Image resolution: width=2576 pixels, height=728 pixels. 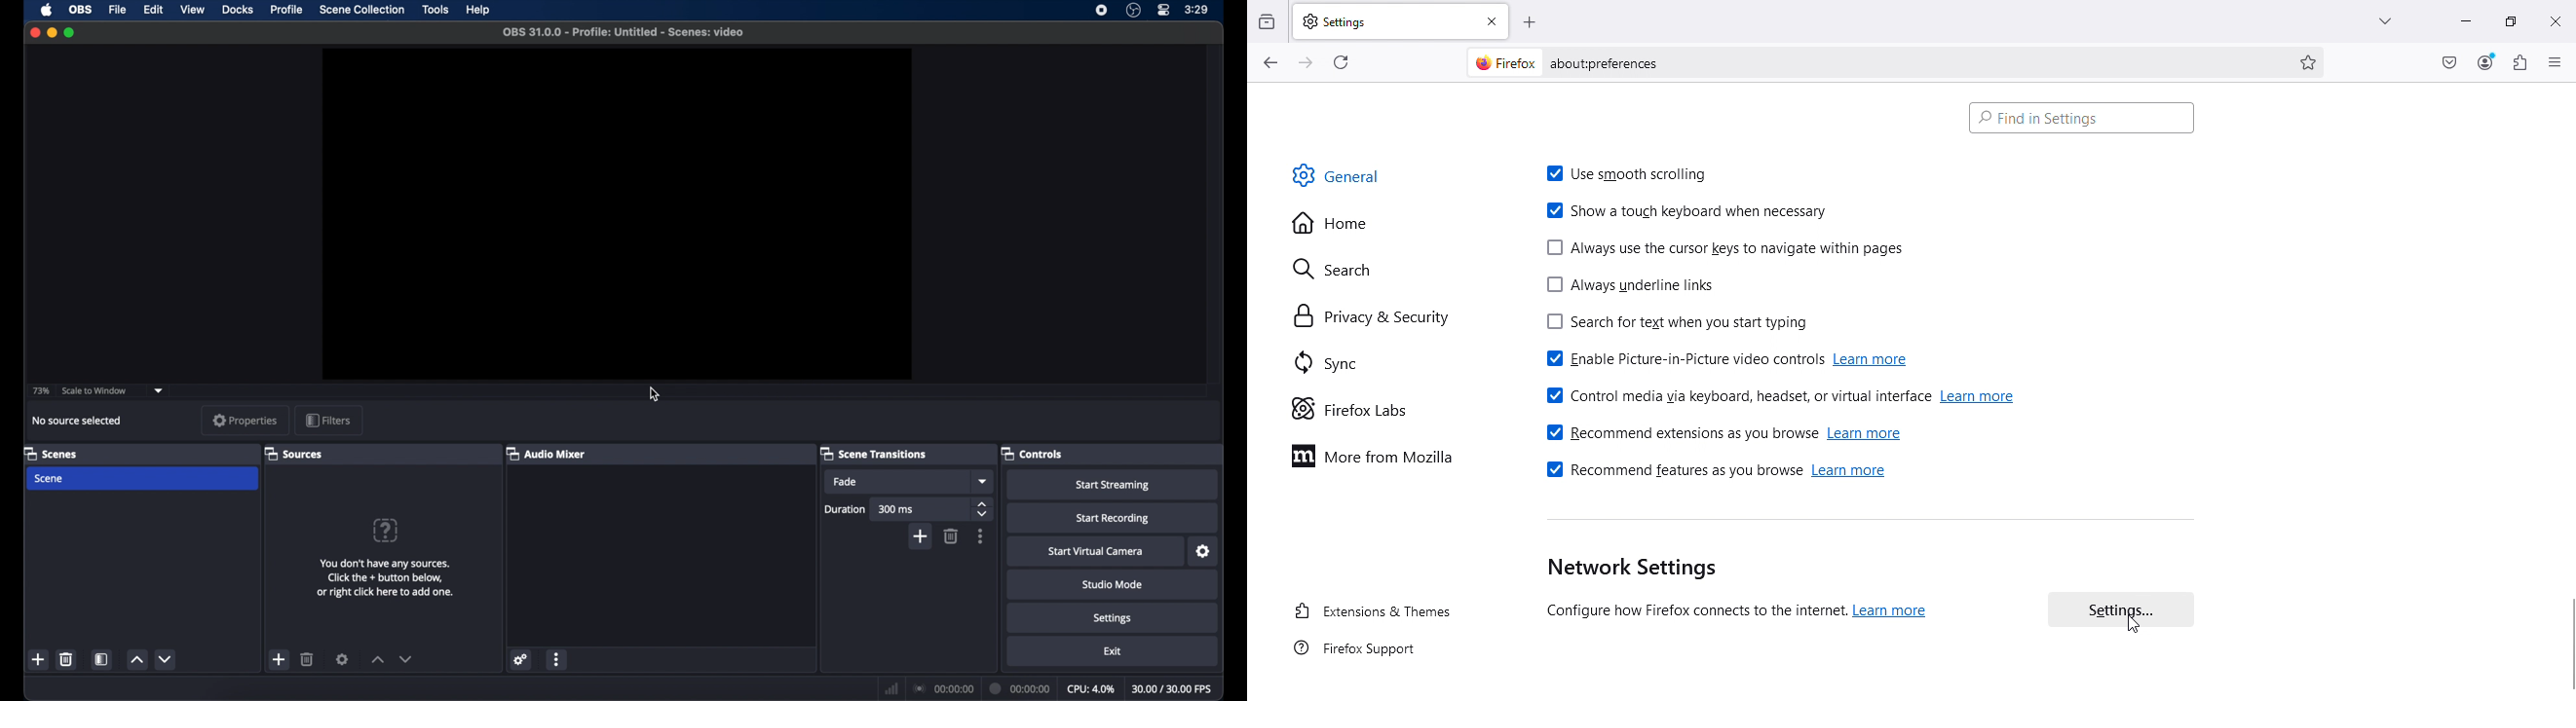 I want to click on add, so click(x=920, y=537).